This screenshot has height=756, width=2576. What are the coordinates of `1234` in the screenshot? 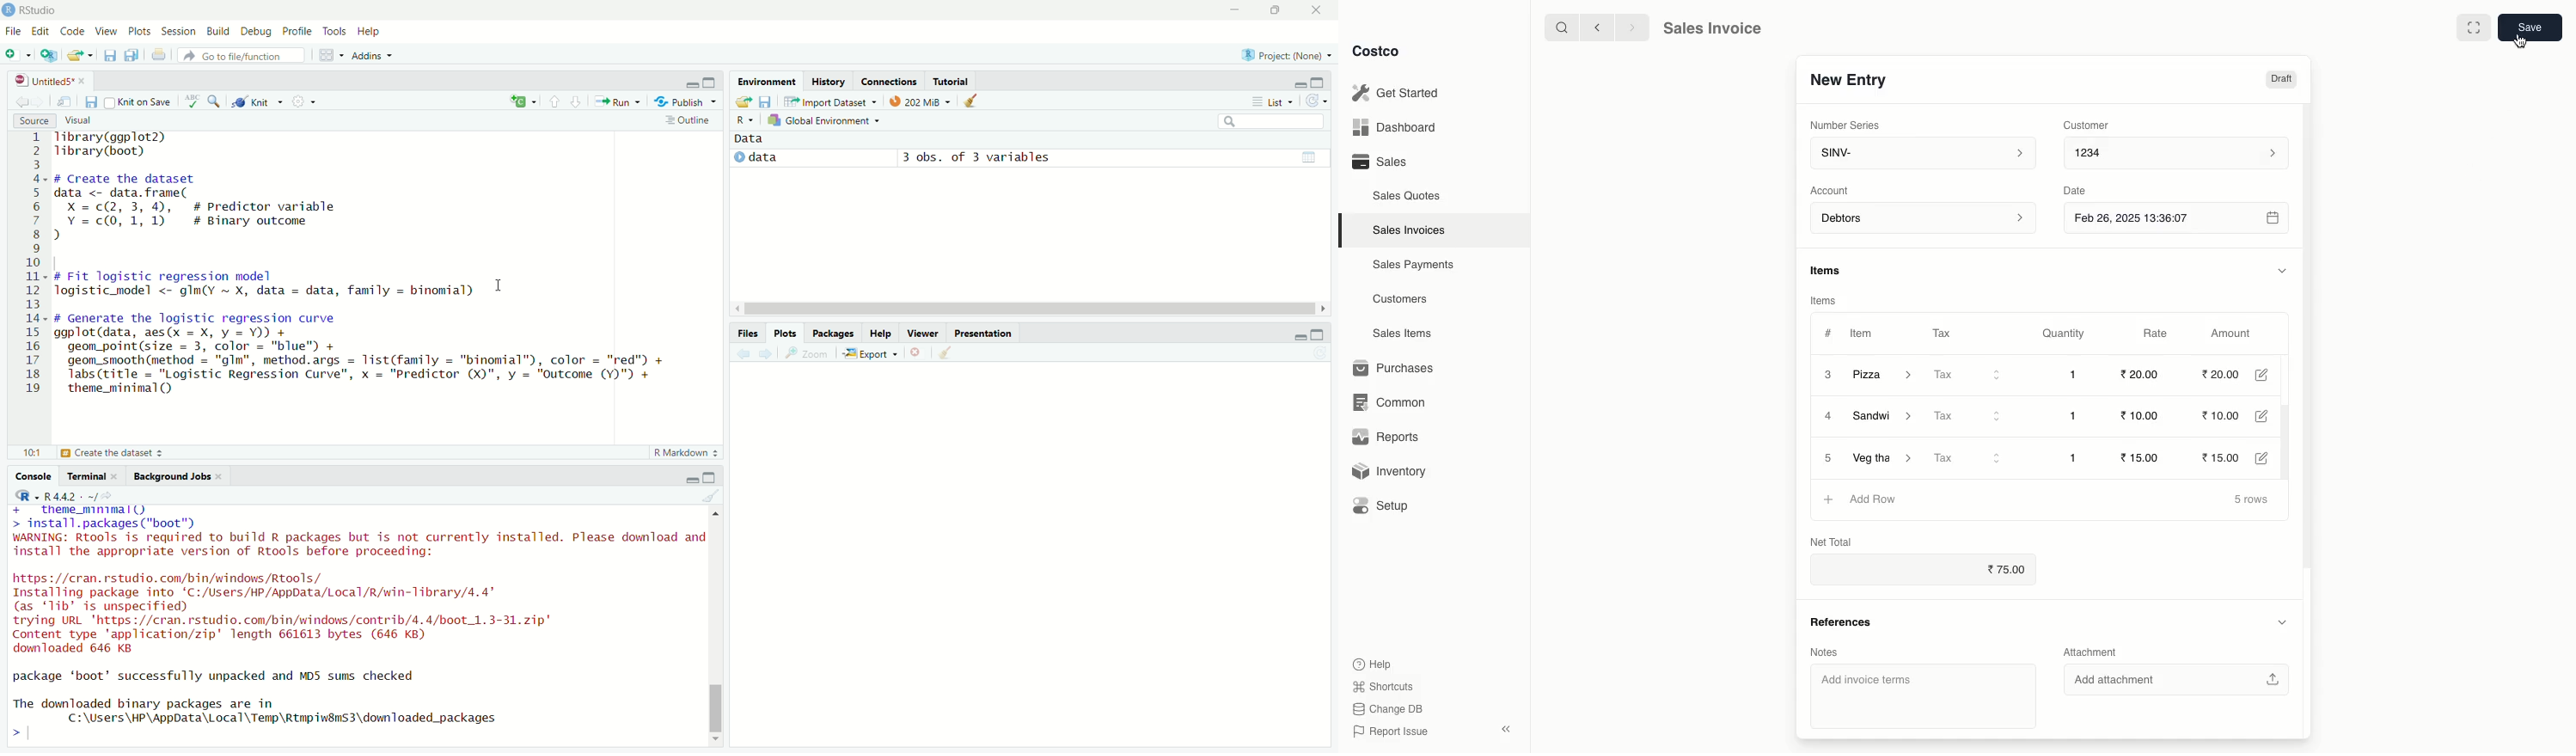 It's located at (2175, 154).